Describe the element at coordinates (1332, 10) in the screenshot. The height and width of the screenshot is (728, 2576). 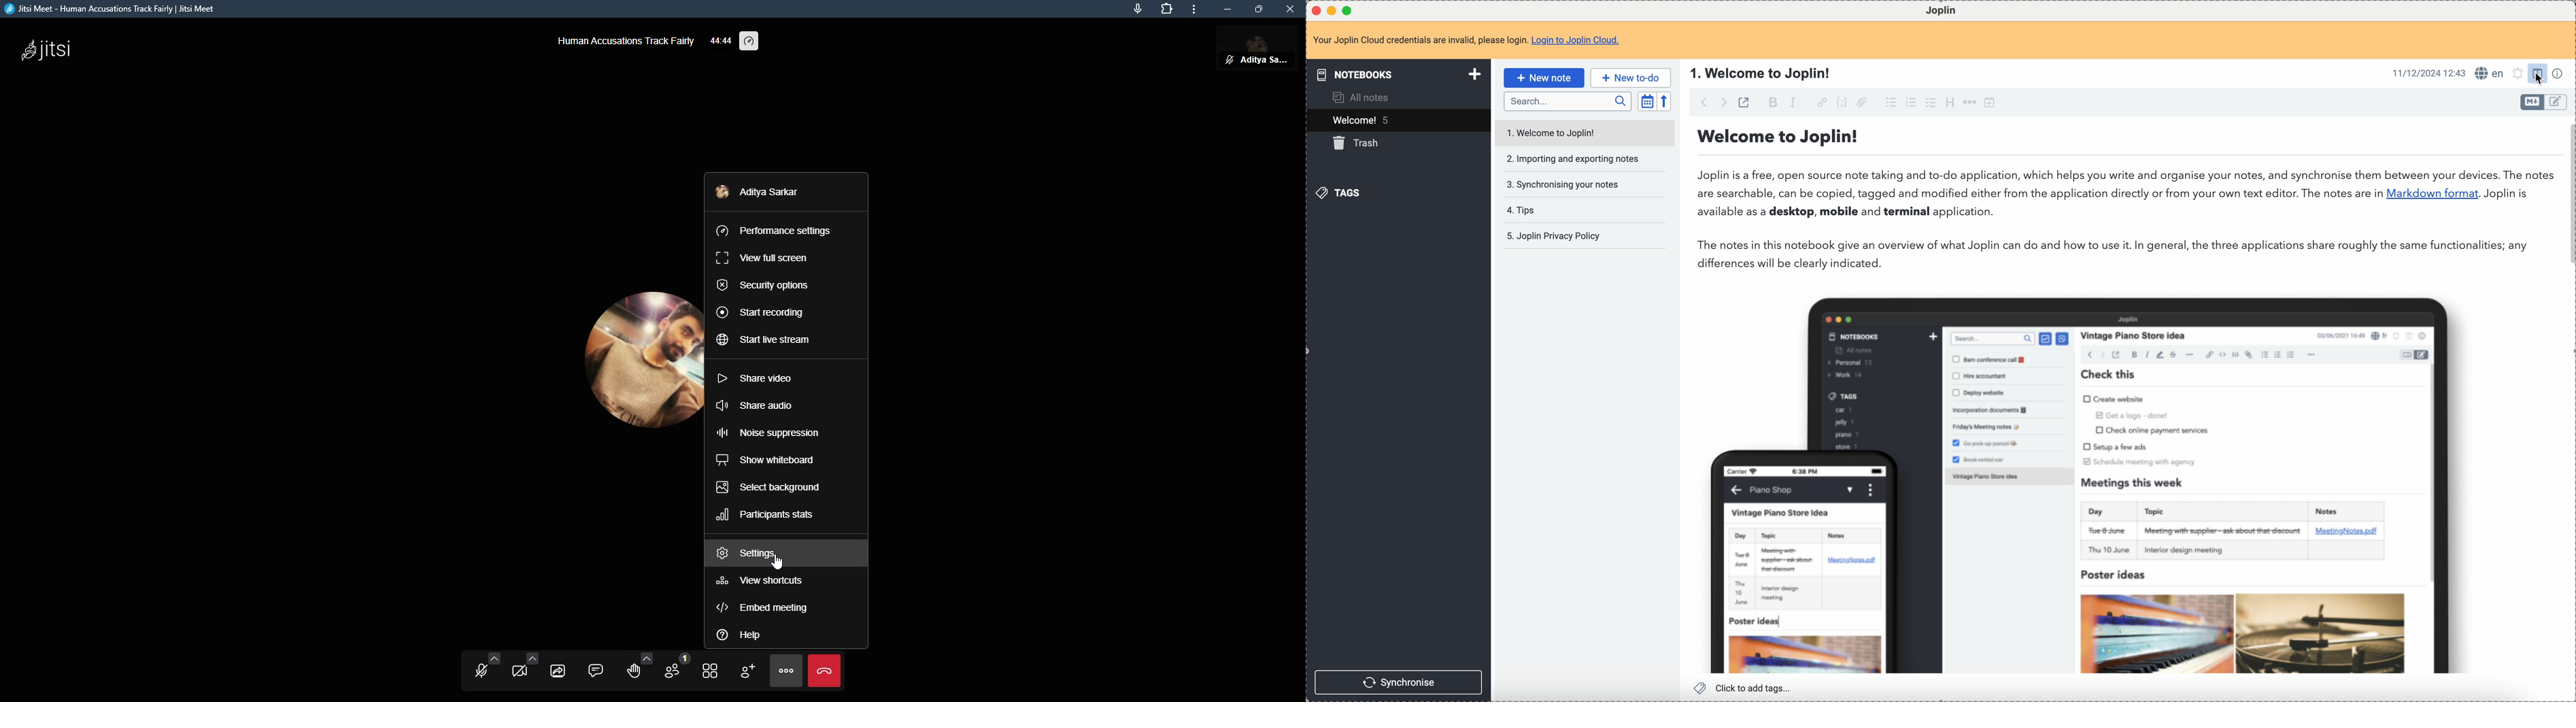
I see `minimize` at that location.